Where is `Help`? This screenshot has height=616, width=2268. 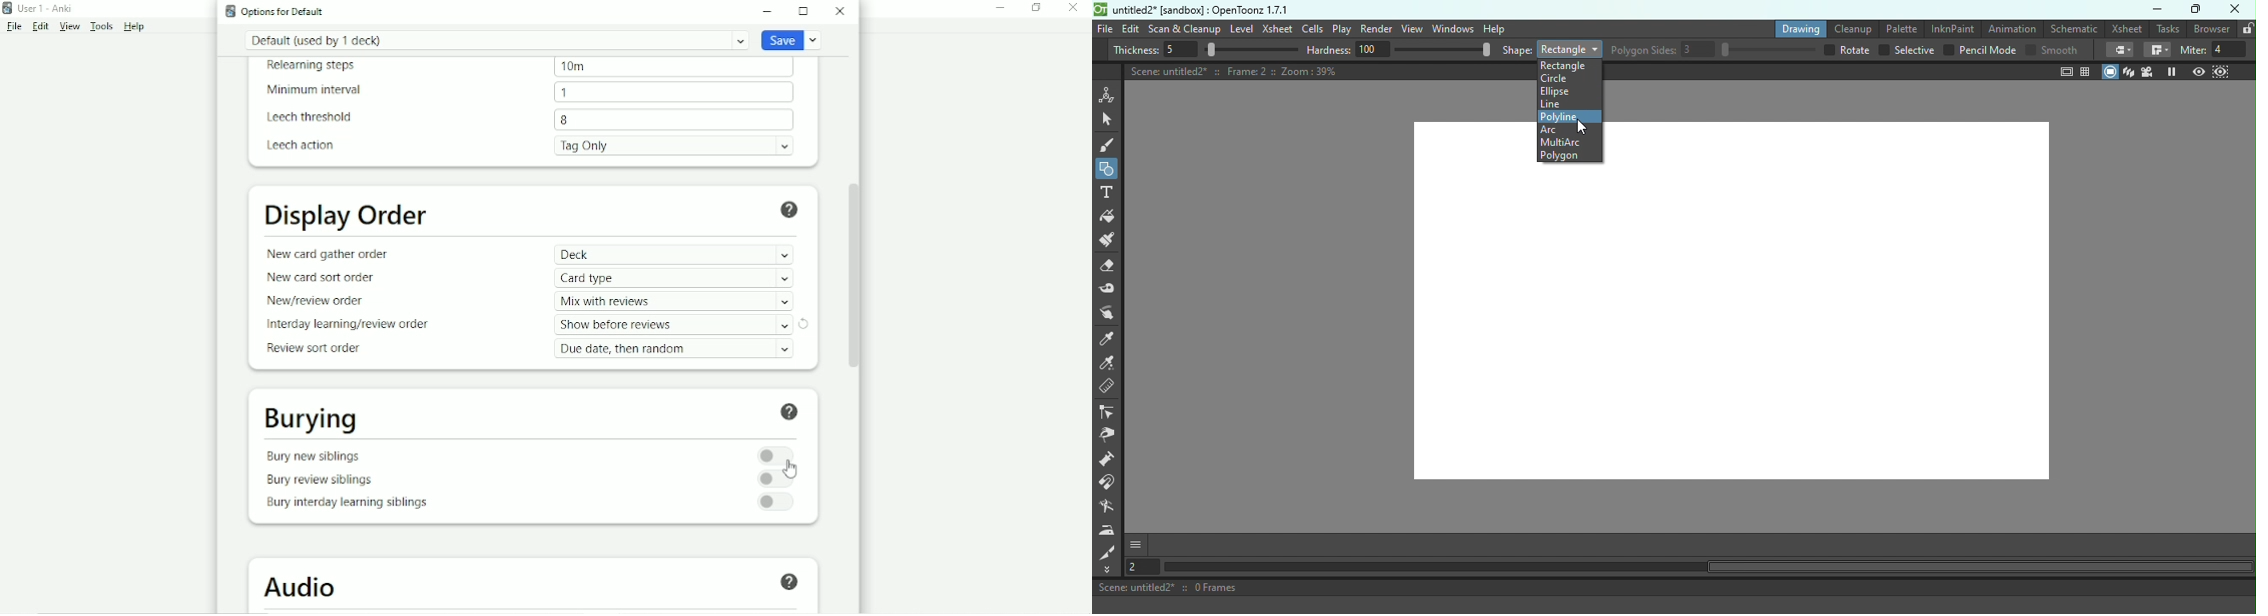 Help is located at coordinates (794, 210).